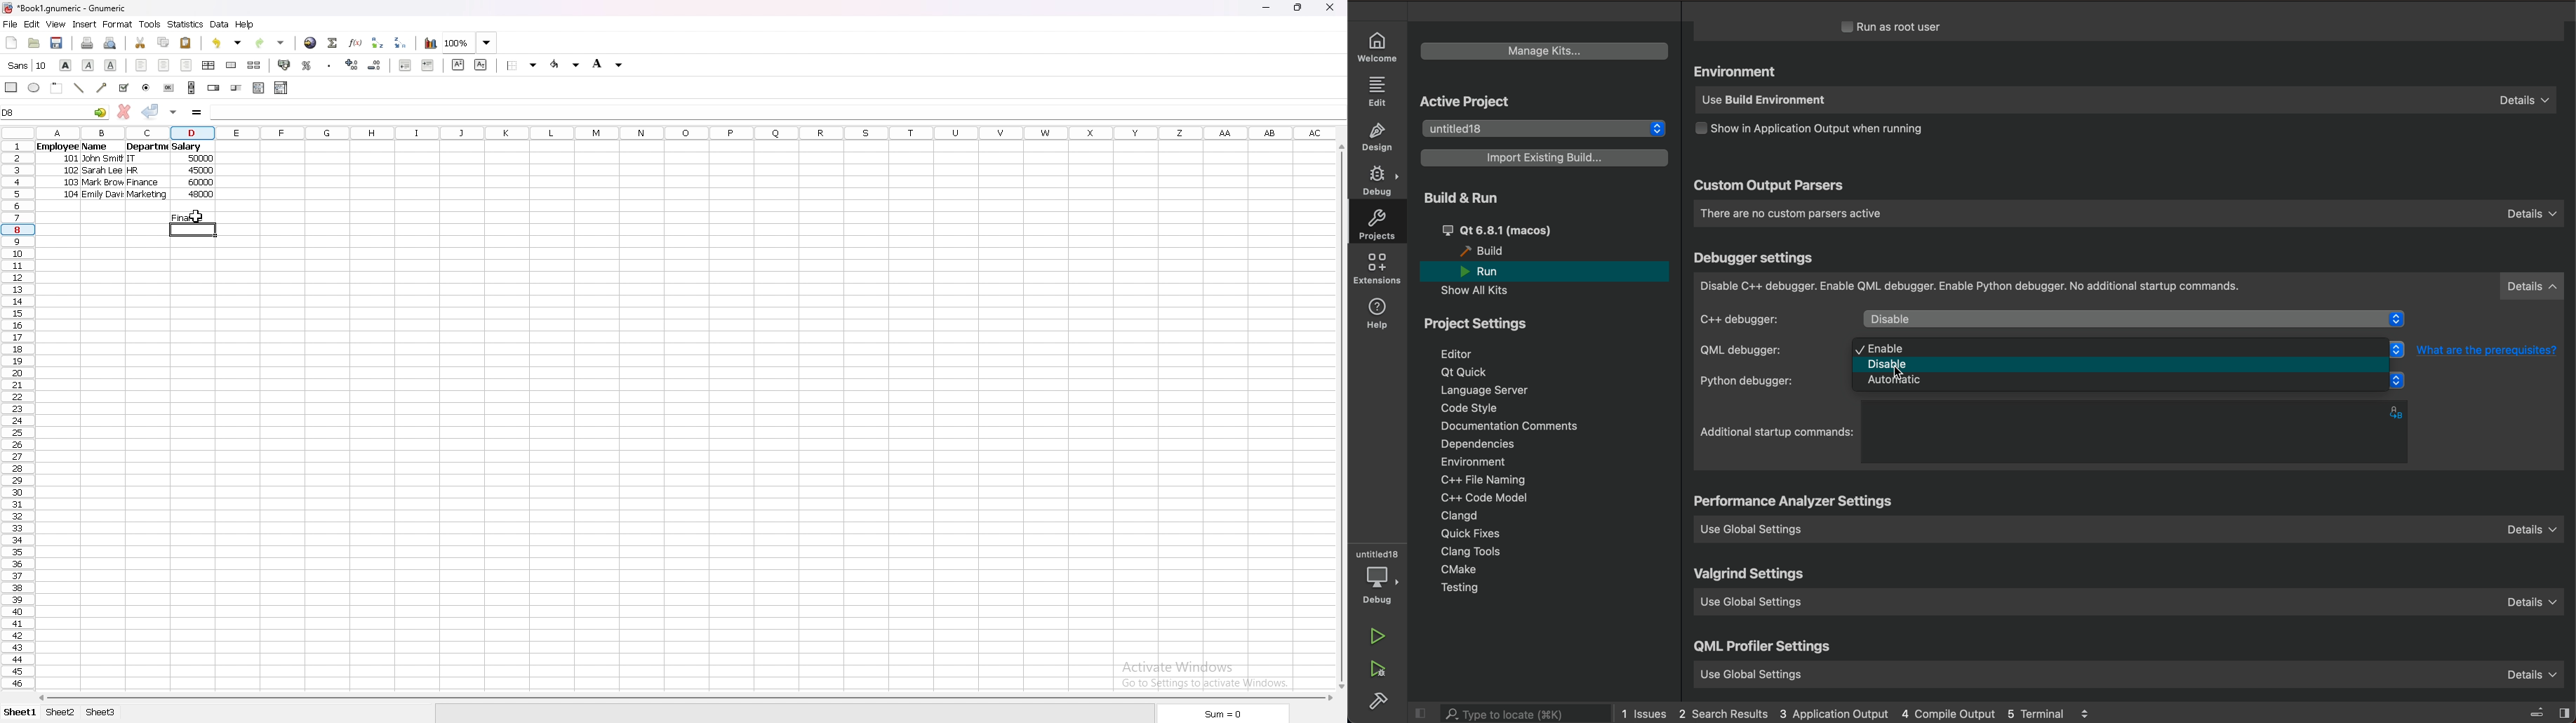 This screenshot has height=728, width=2576. Describe the element at coordinates (2127, 671) in the screenshot. I see `use global ` at that location.